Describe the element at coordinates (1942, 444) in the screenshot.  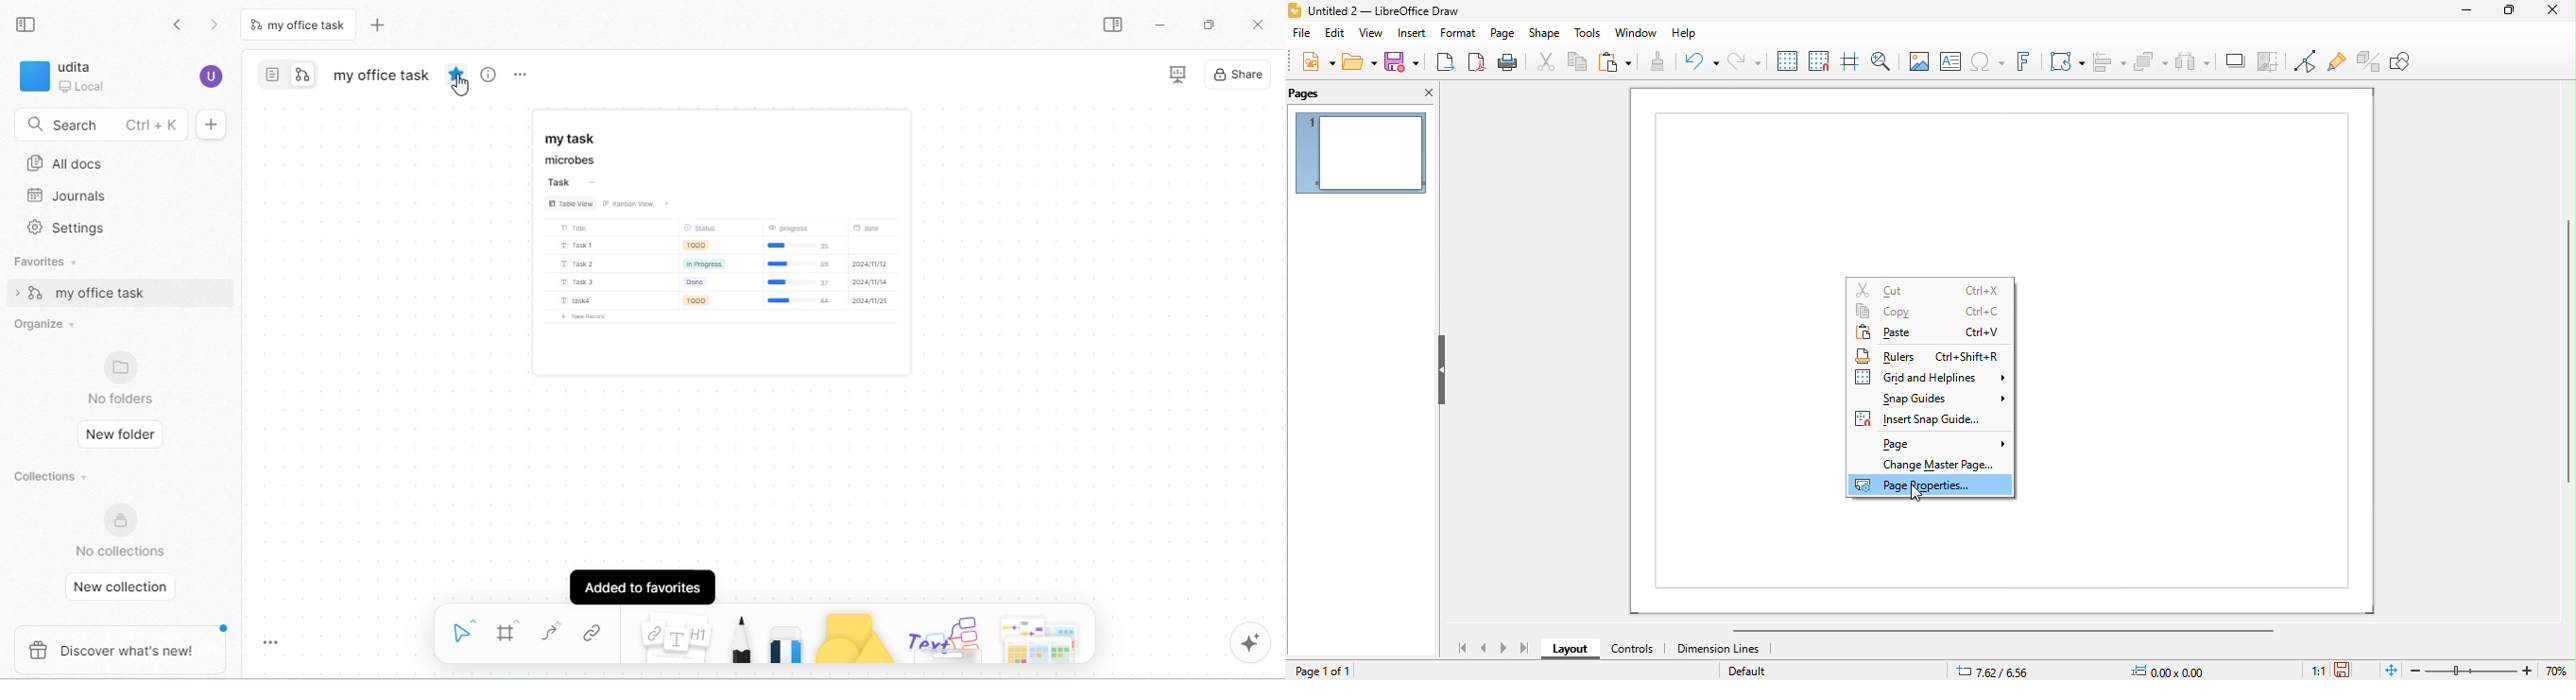
I see `page` at that location.